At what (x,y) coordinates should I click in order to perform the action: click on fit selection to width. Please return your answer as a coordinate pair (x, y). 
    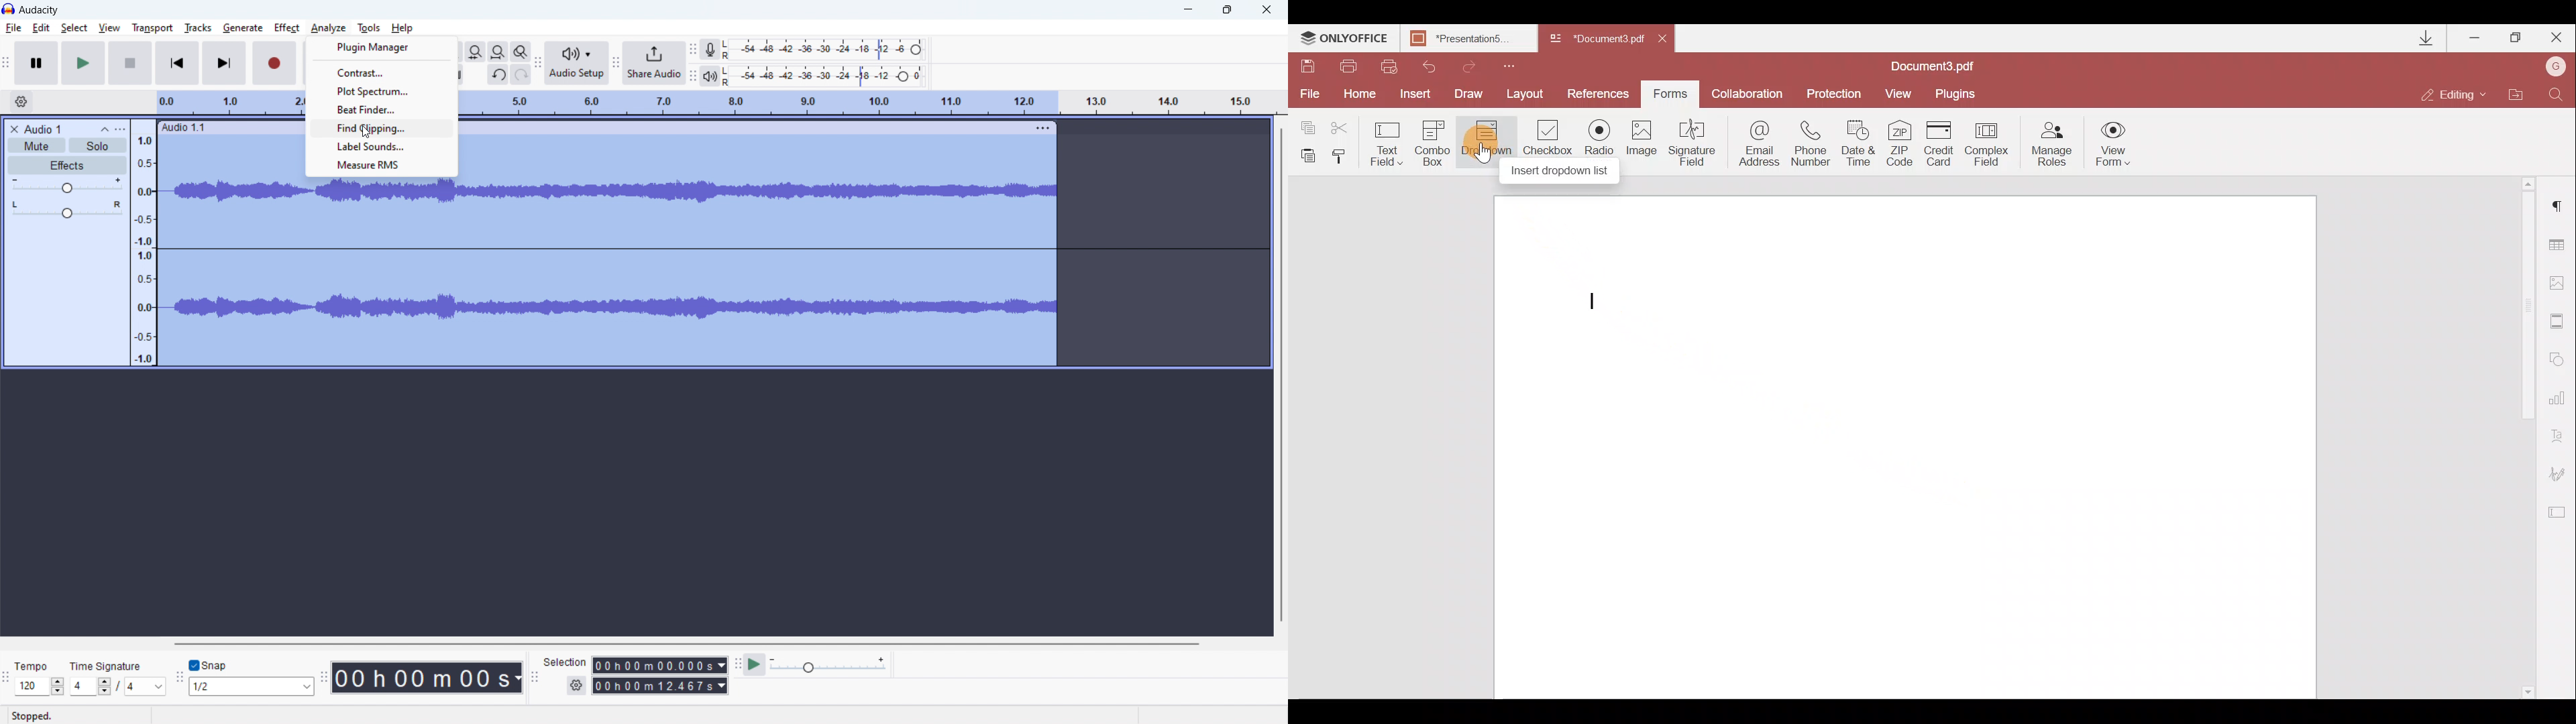
    Looking at the image, I should click on (476, 52).